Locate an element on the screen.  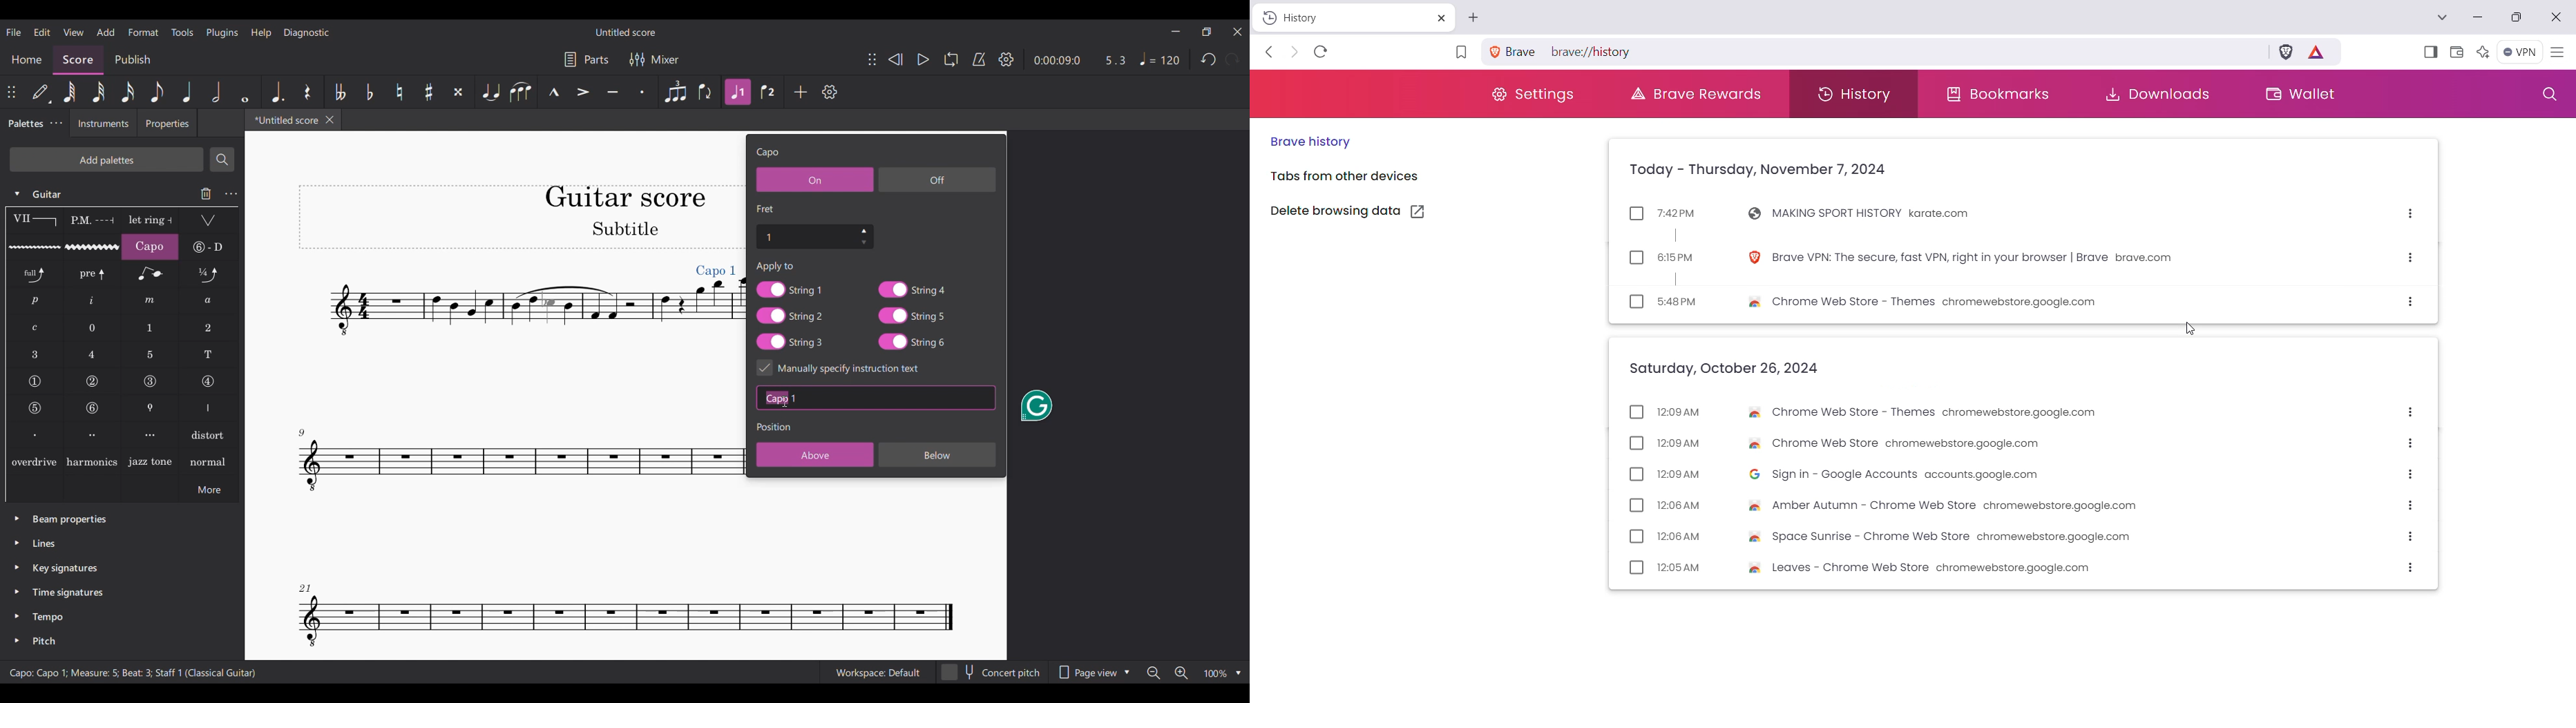
Half note is located at coordinates (217, 92).